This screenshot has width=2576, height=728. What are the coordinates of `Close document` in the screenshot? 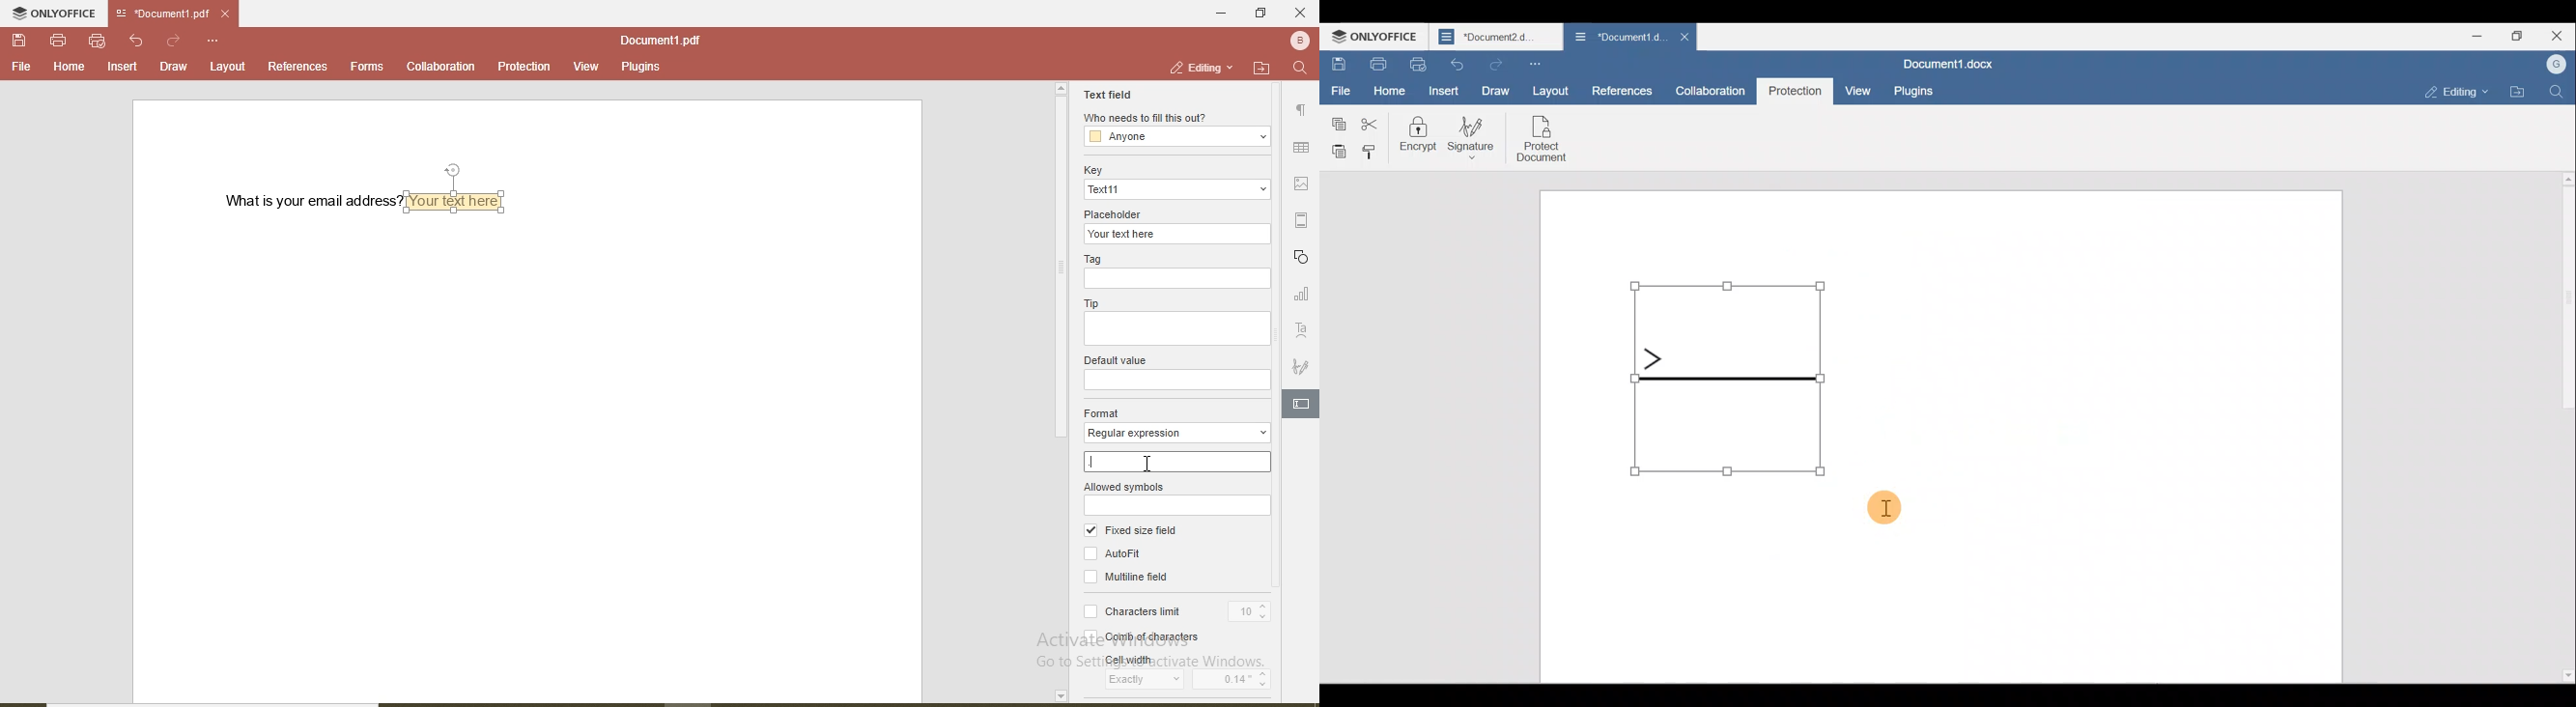 It's located at (1686, 36).